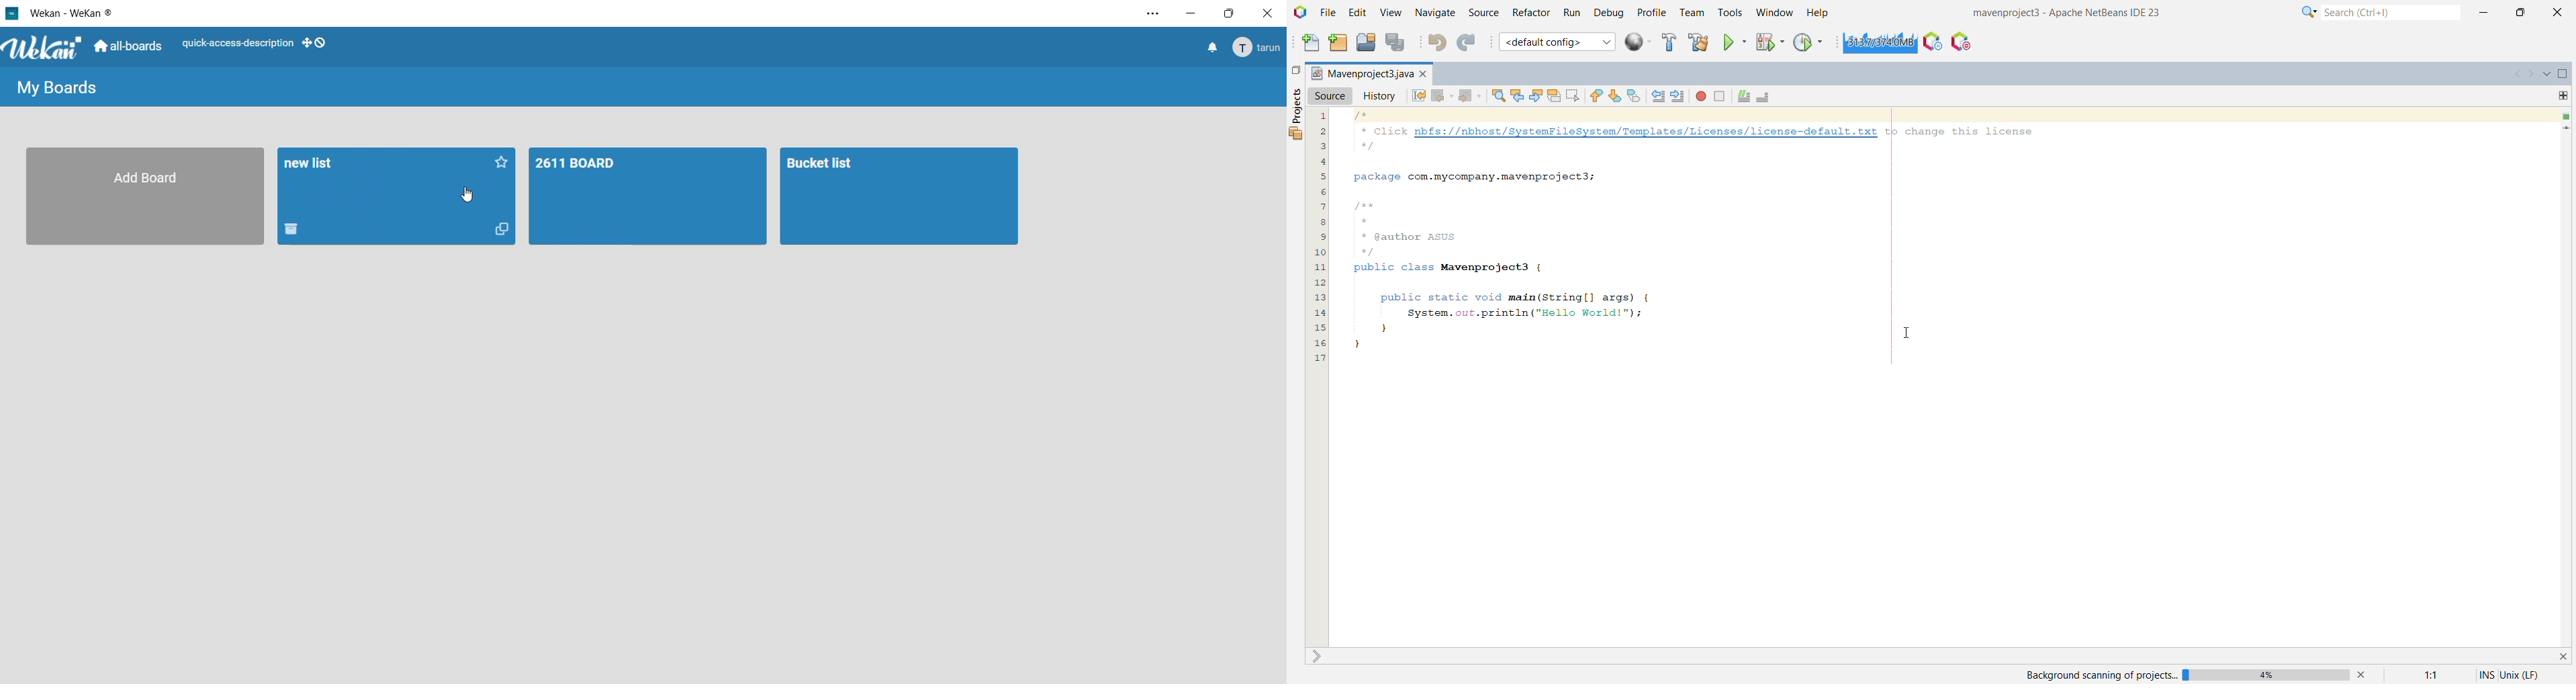 Image resolution: width=2576 pixels, height=700 pixels. I want to click on show desktop drag handles, so click(316, 43).